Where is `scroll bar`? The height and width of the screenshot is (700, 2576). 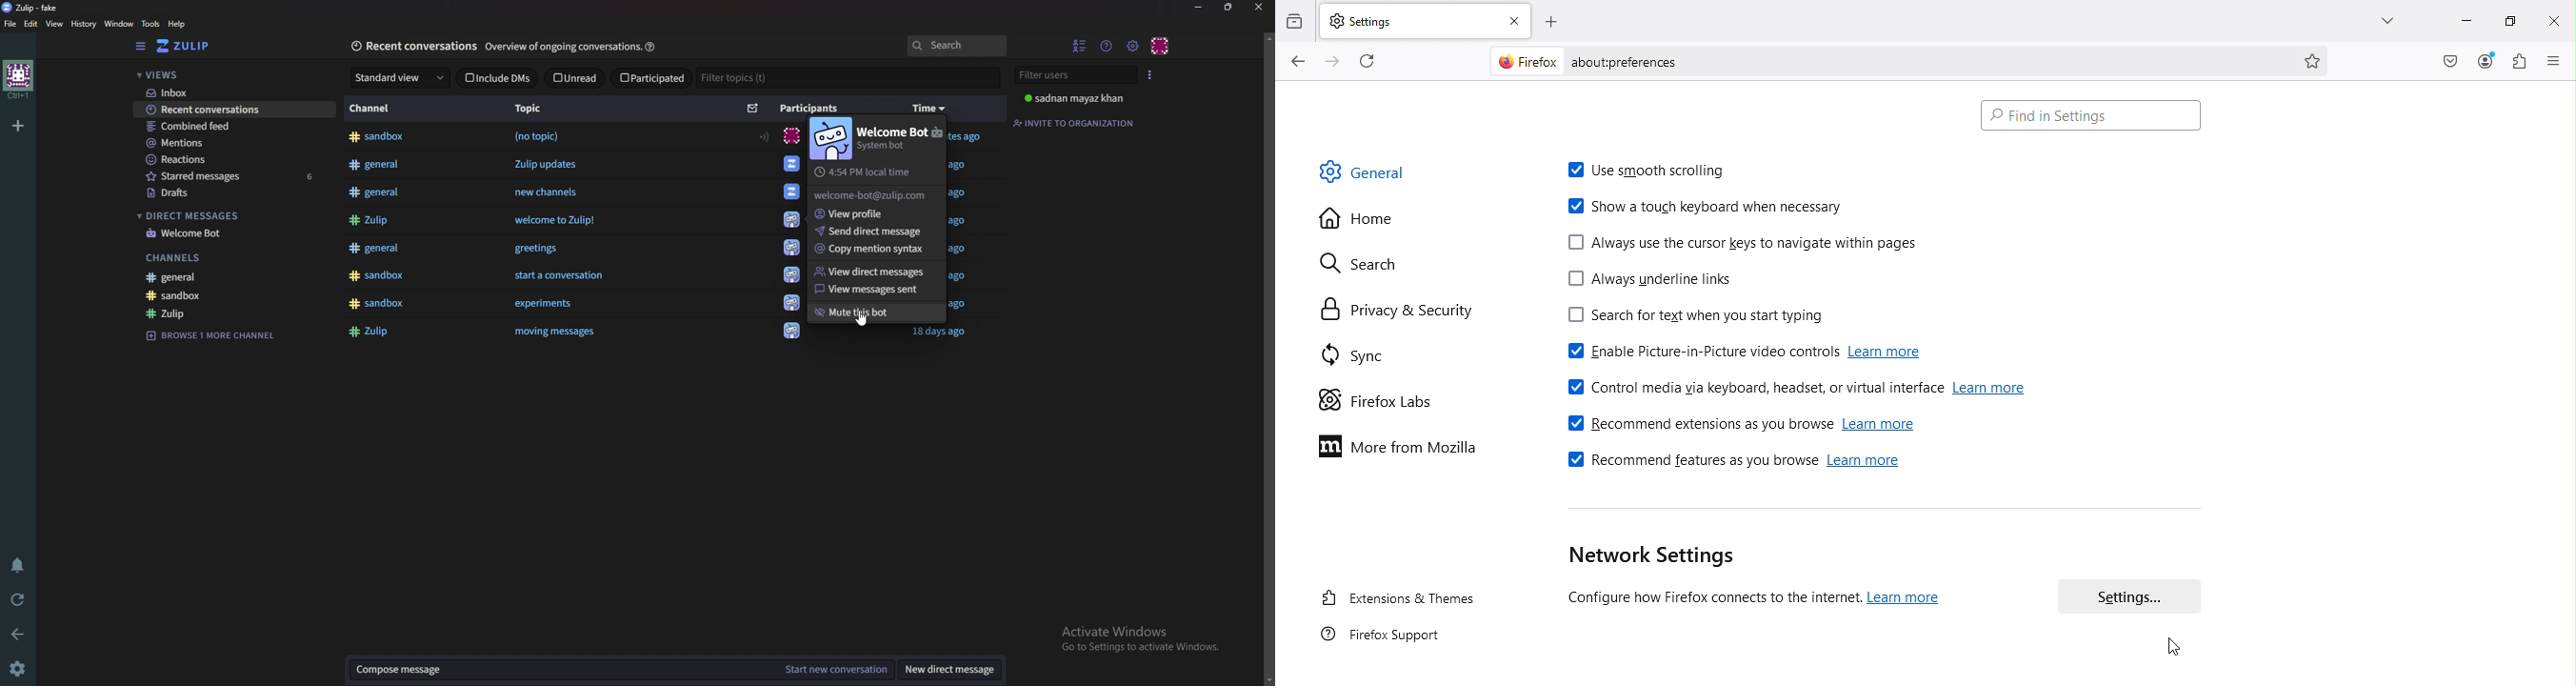
scroll bar is located at coordinates (1268, 358).